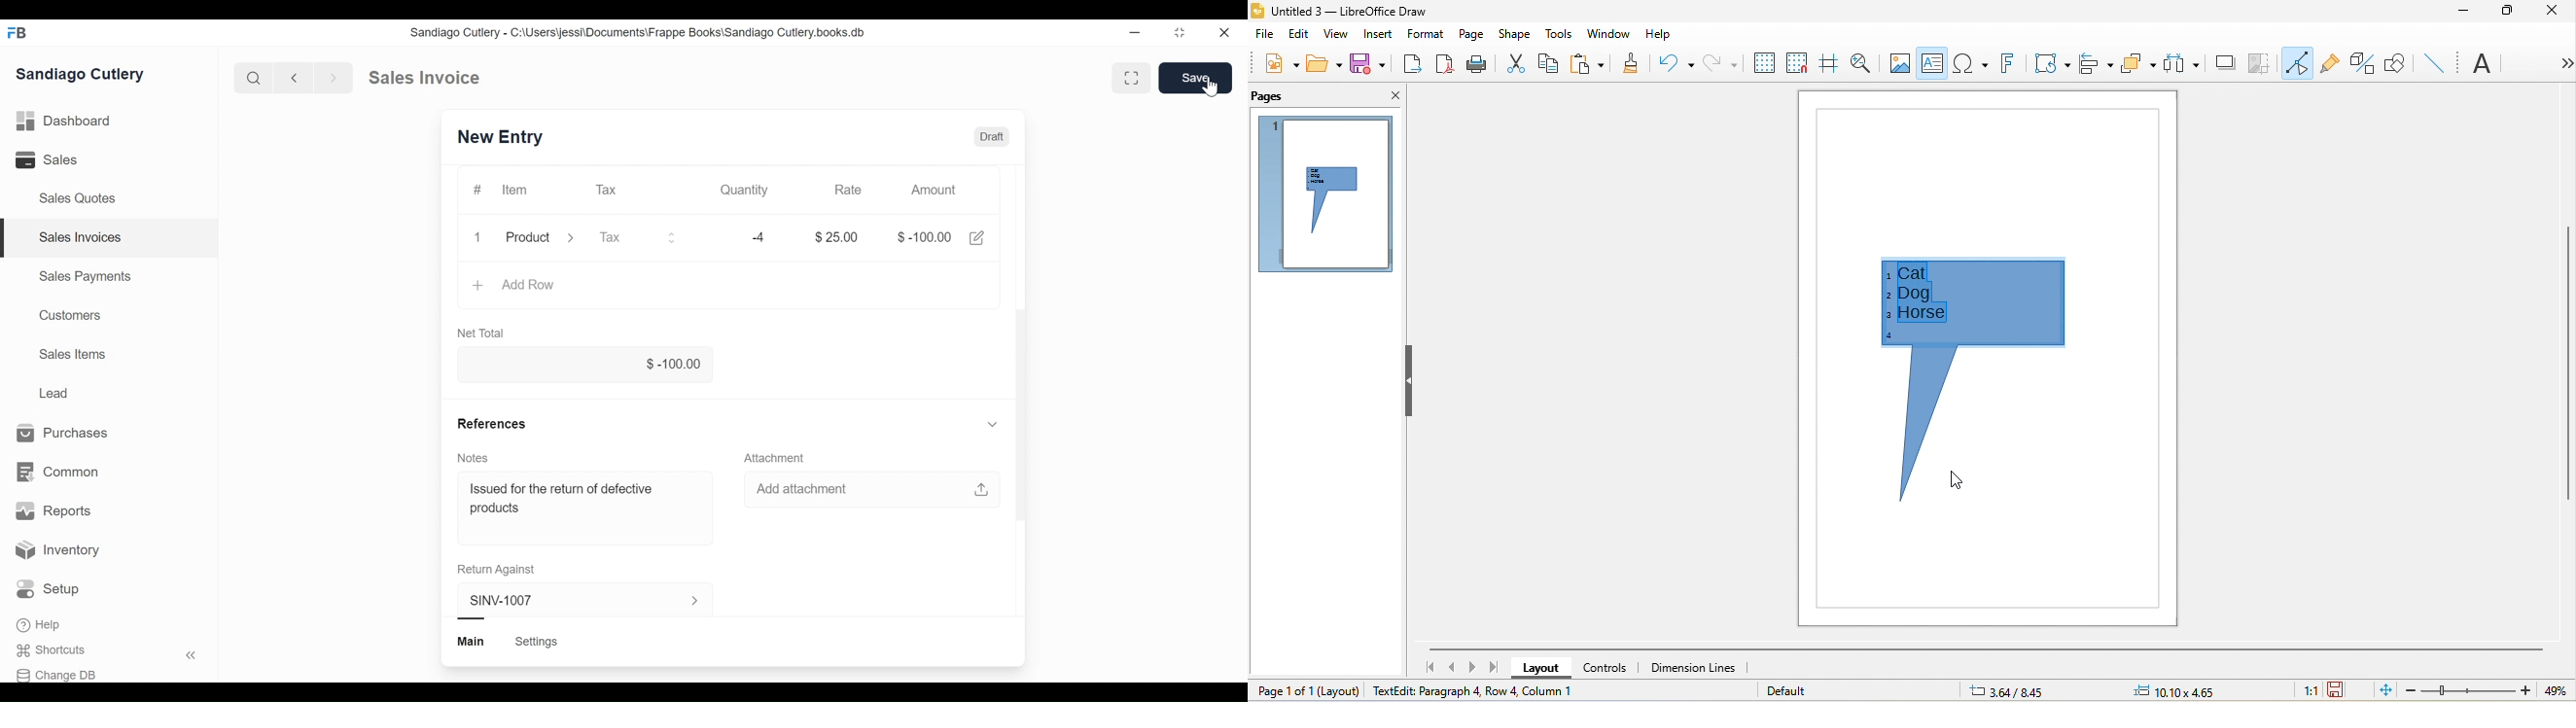 This screenshot has height=728, width=2576. Describe the element at coordinates (2463, 12) in the screenshot. I see `minimize` at that location.